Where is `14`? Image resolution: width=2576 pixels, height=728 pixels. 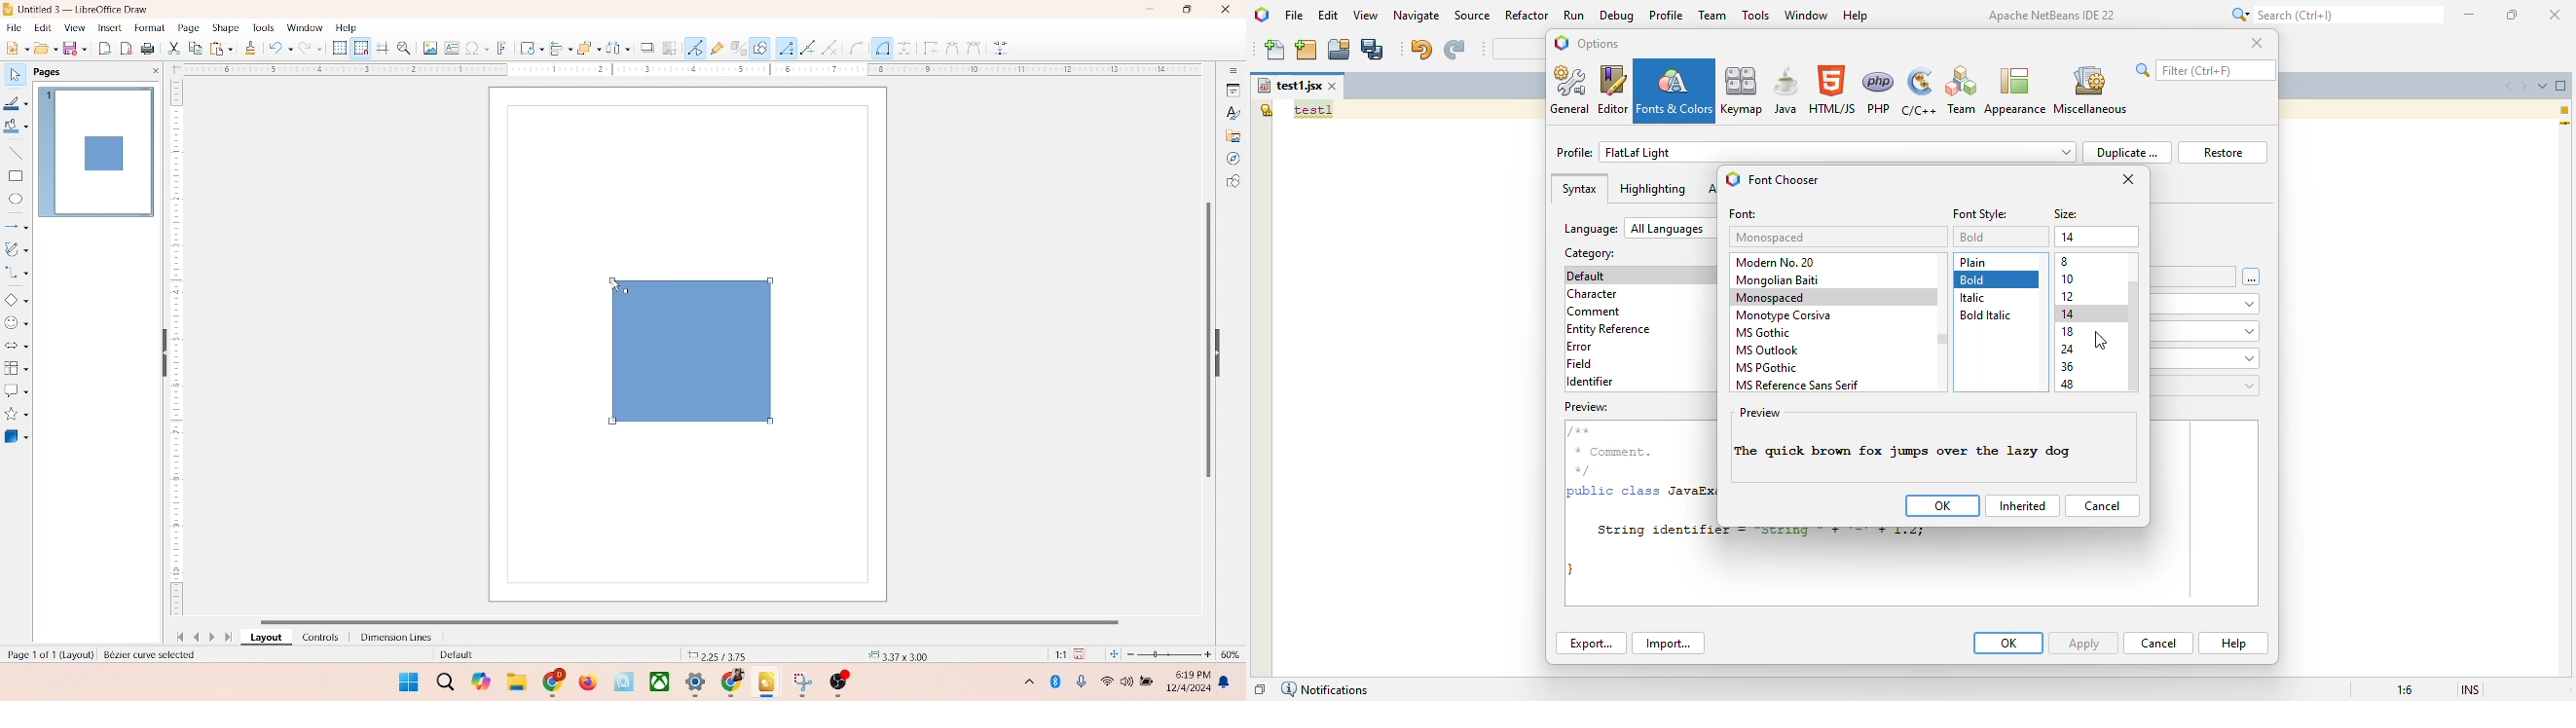 14 is located at coordinates (2069, 237).